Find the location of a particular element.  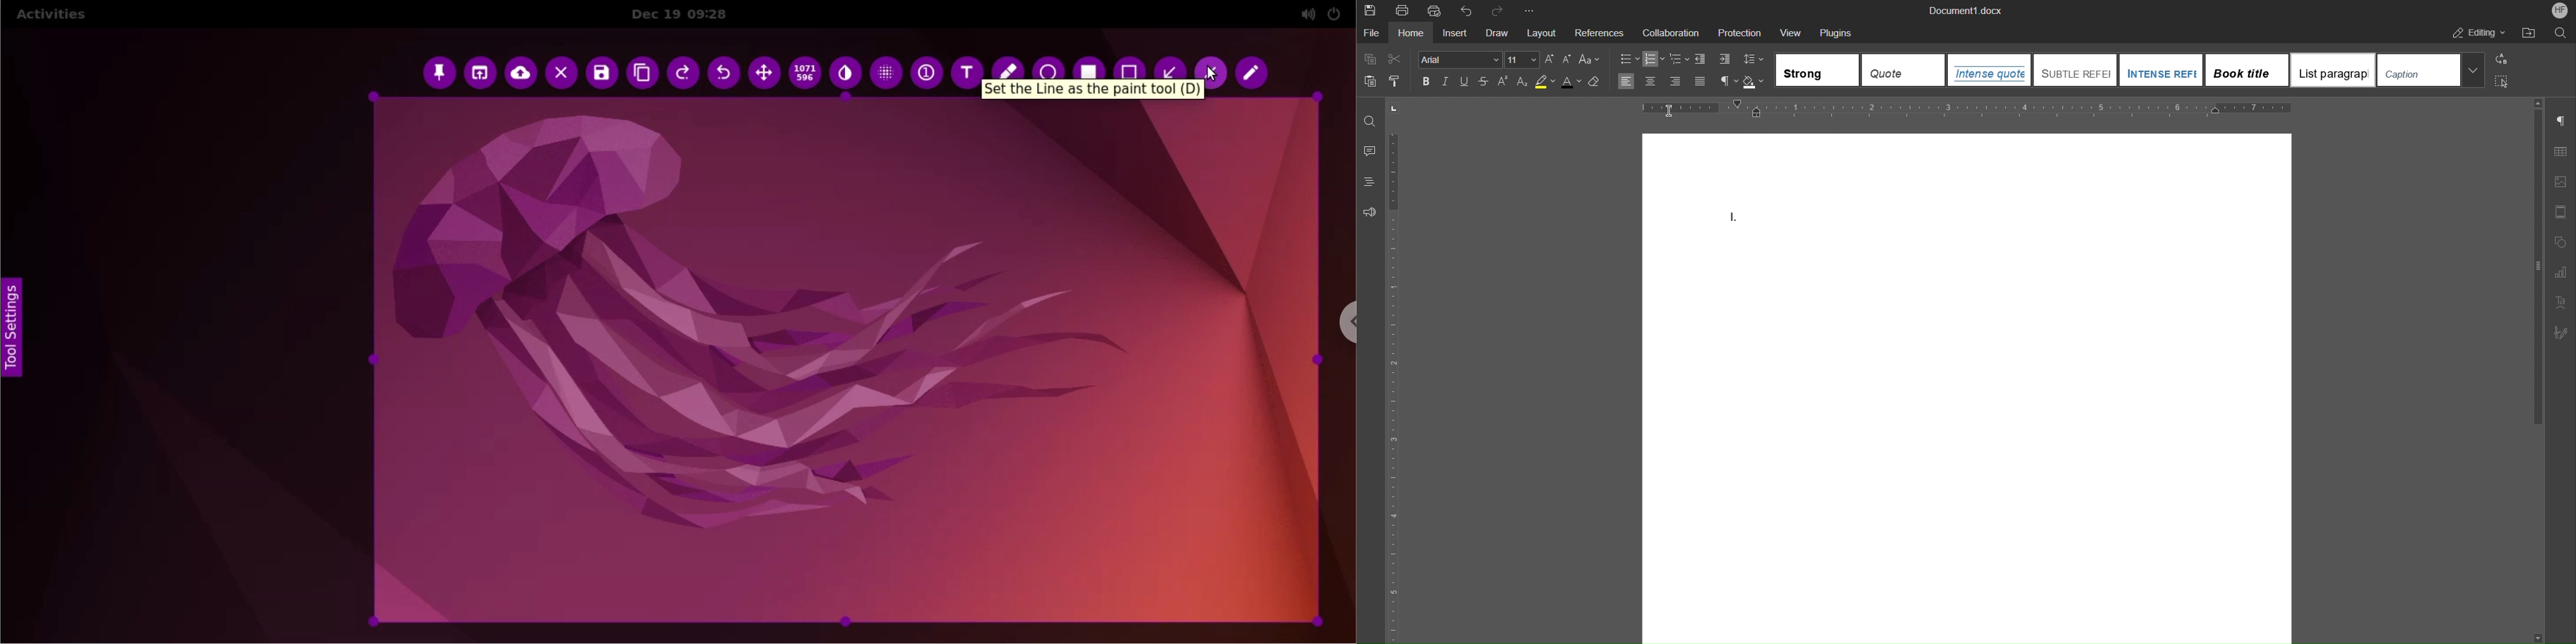

Heading 5 is located at coordinates (2334, 70).